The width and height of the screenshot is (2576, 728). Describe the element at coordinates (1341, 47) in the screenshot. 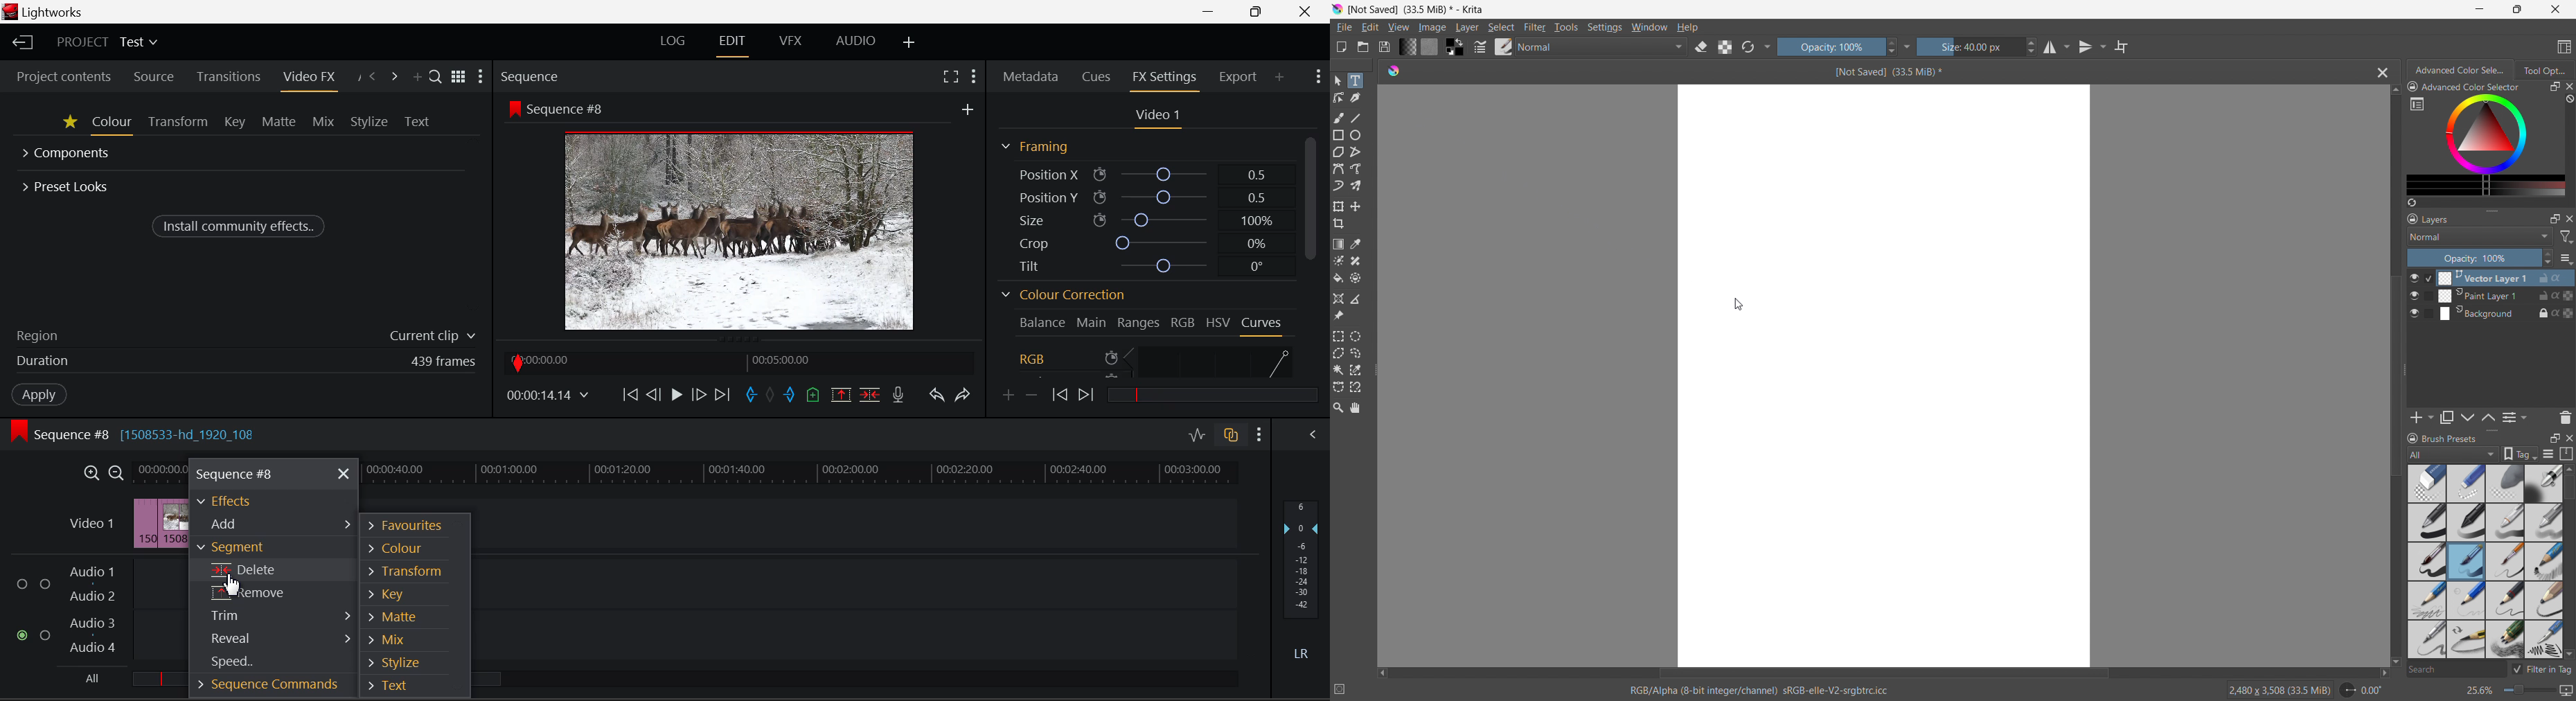

I see `new` at that location.